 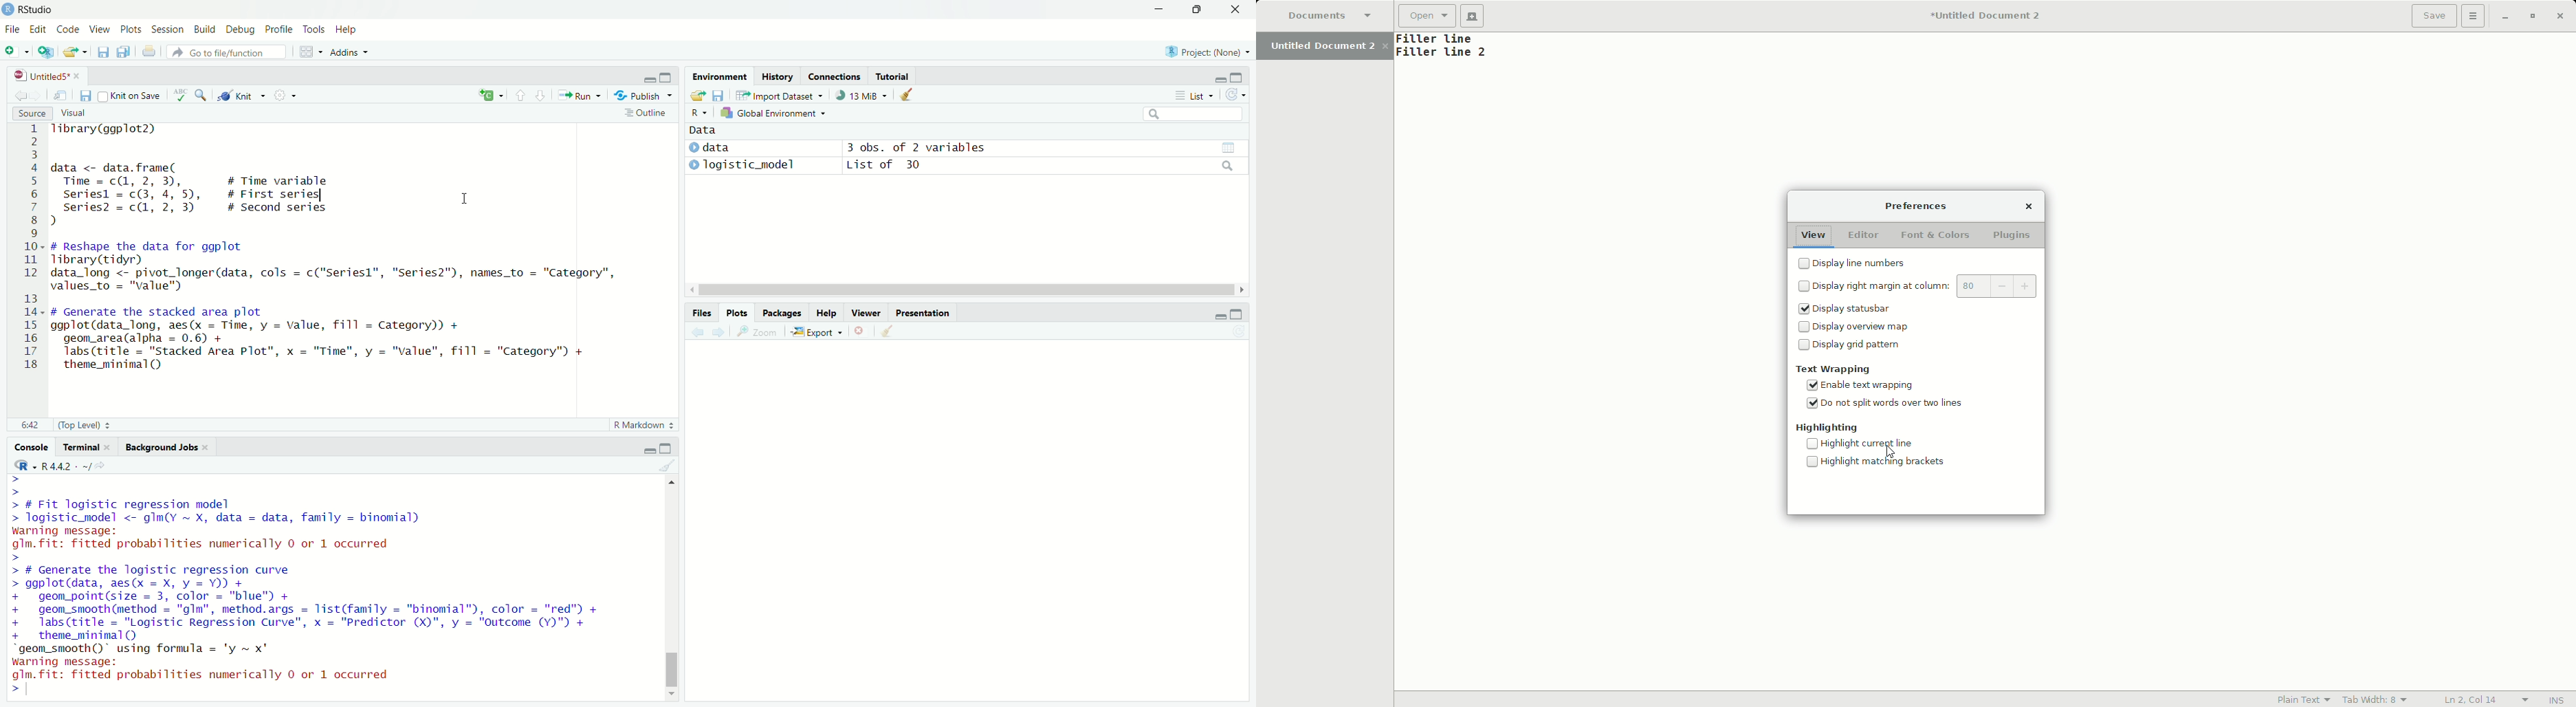 What do you see at coordinates (84, 424) in the screenshot?
I see `(Top Level) ` at bounding box center [84, 424].